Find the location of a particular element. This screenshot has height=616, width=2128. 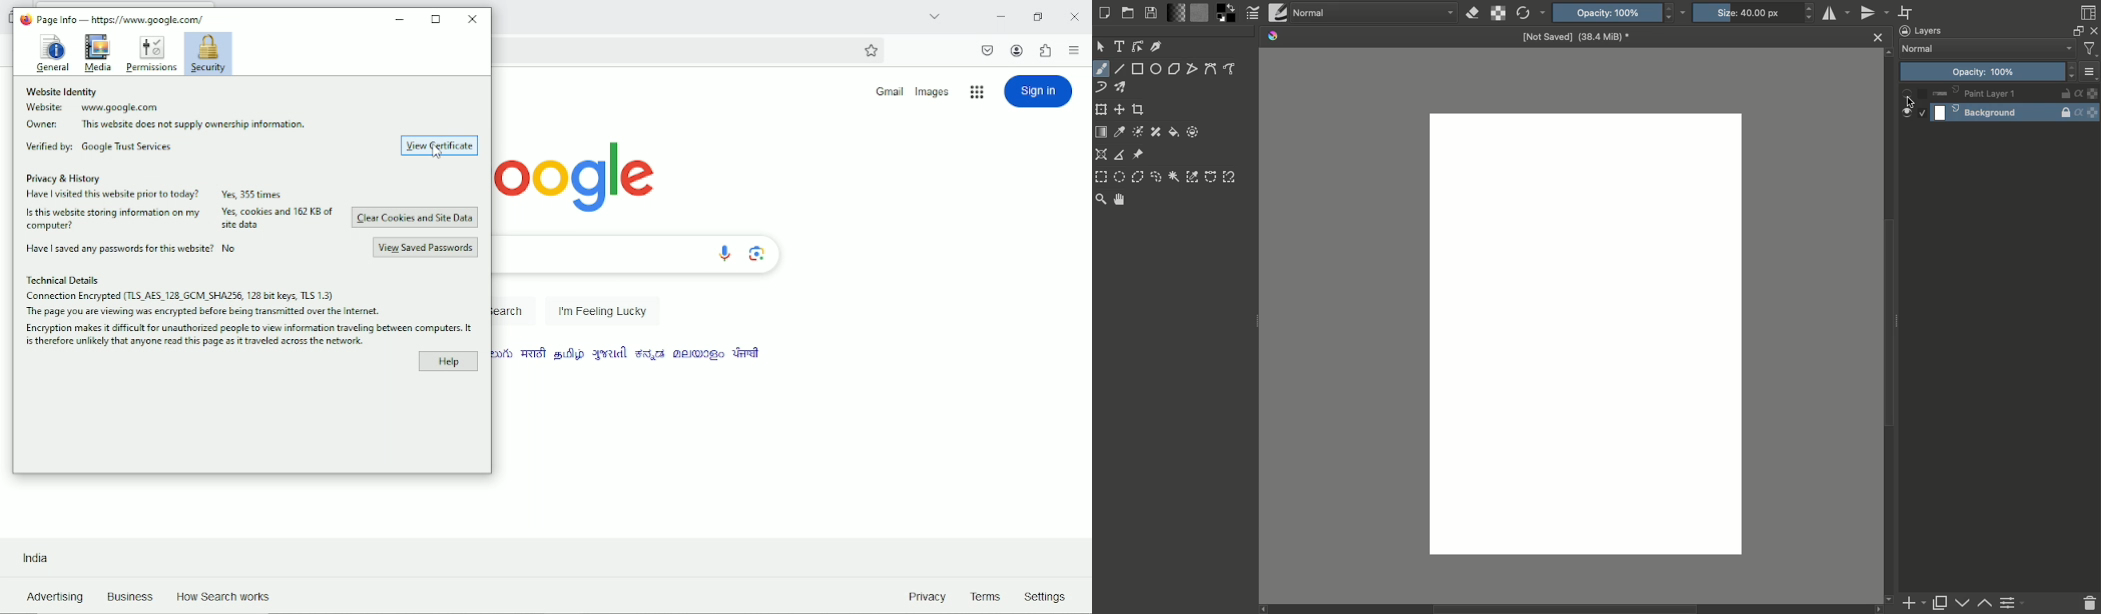

Have I visited this website prior to today? is located at coordinates (113, 196).